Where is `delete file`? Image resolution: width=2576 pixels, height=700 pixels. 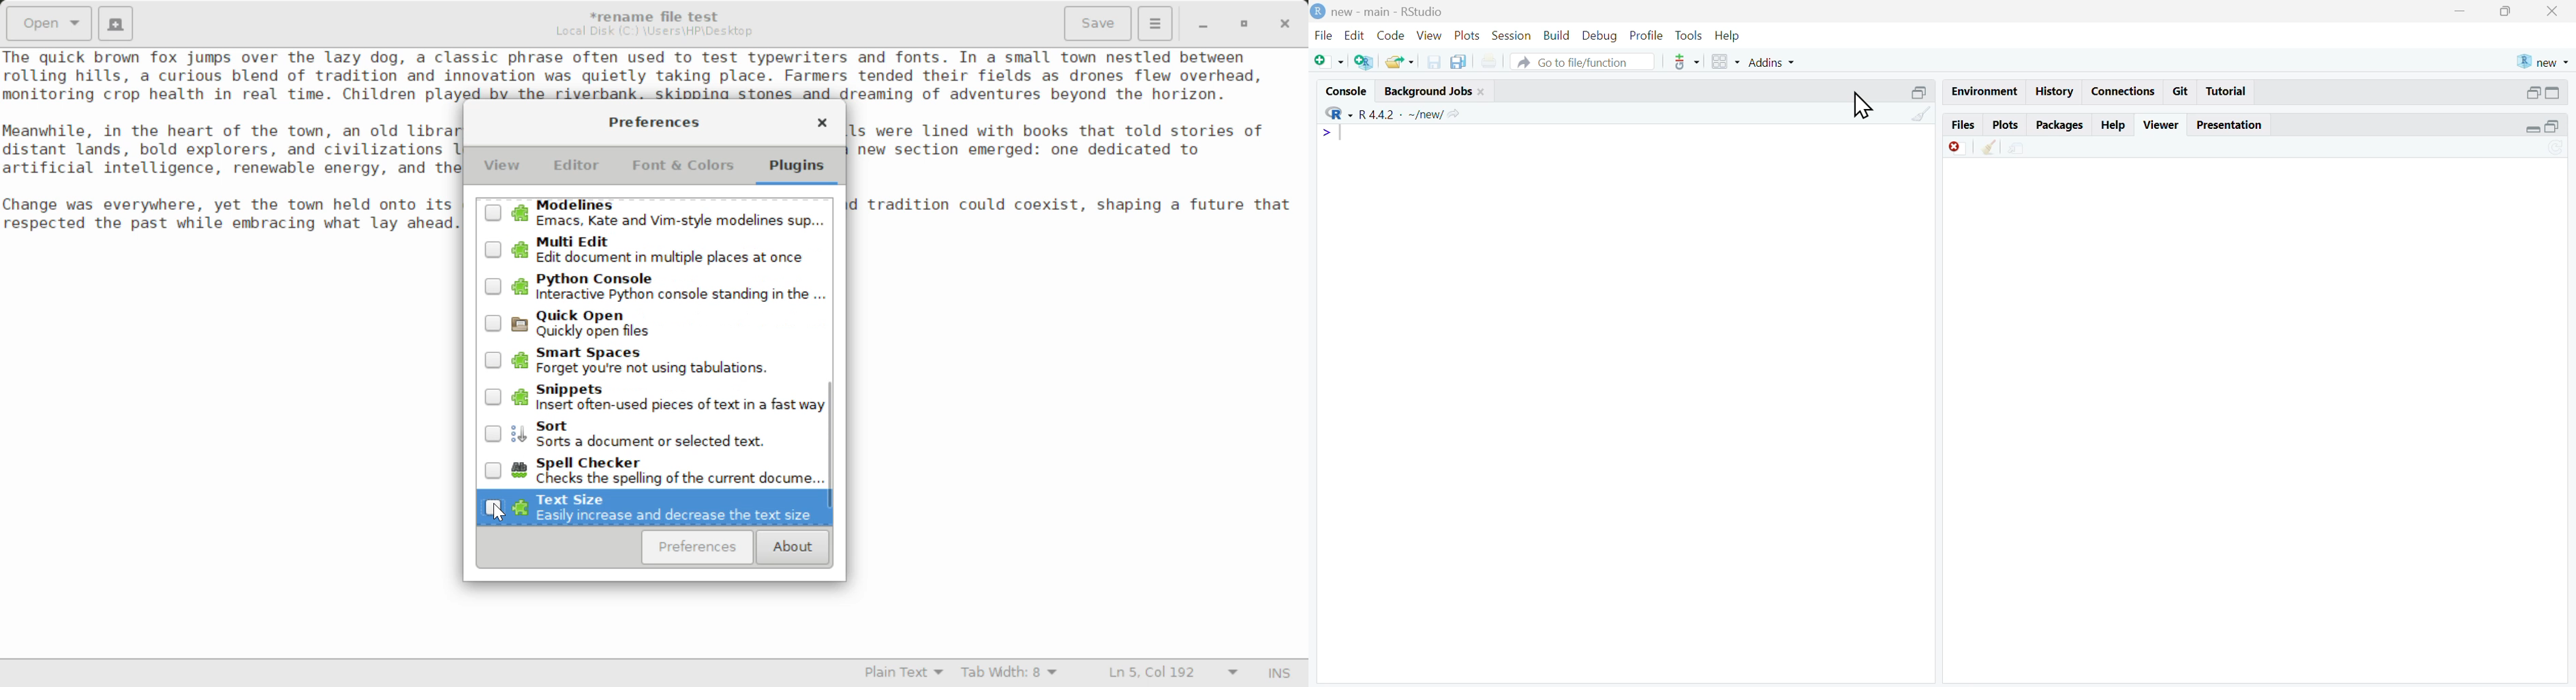
delete file is located at coordinates (1958, 148).